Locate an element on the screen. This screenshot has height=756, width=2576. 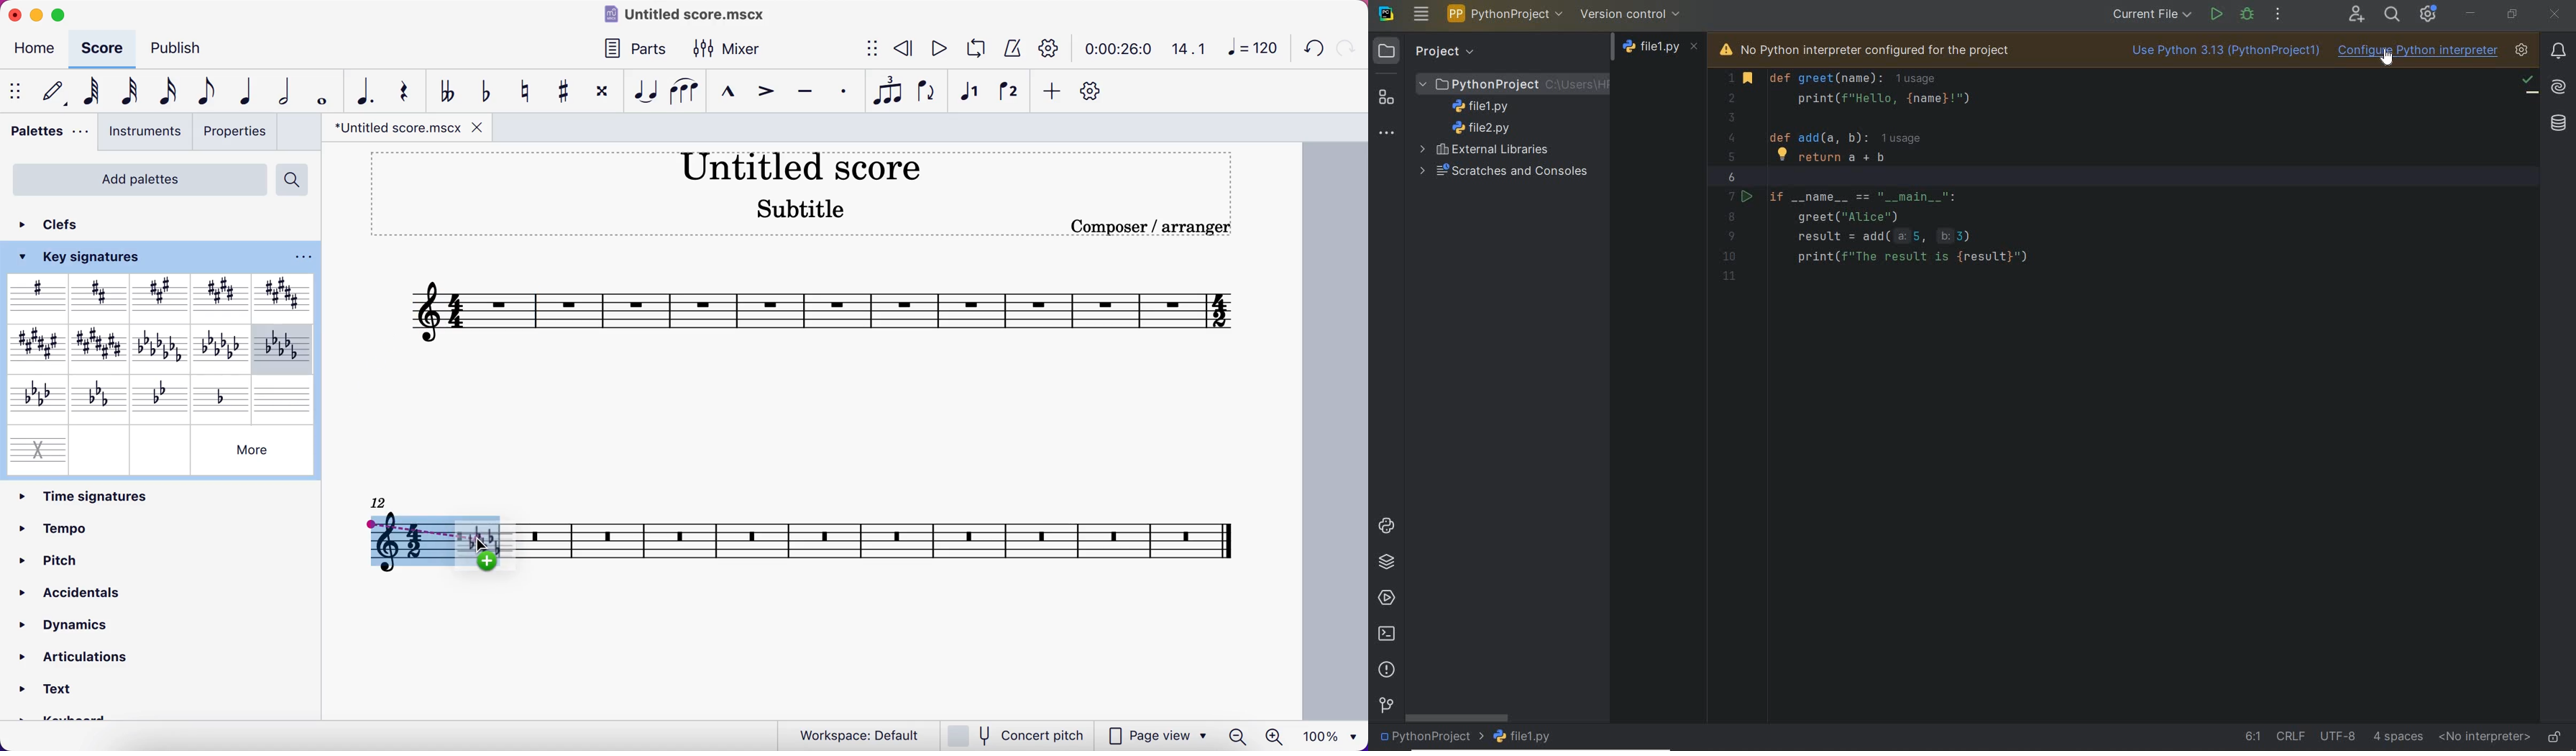
100% is located at coordinates (1333, 736).